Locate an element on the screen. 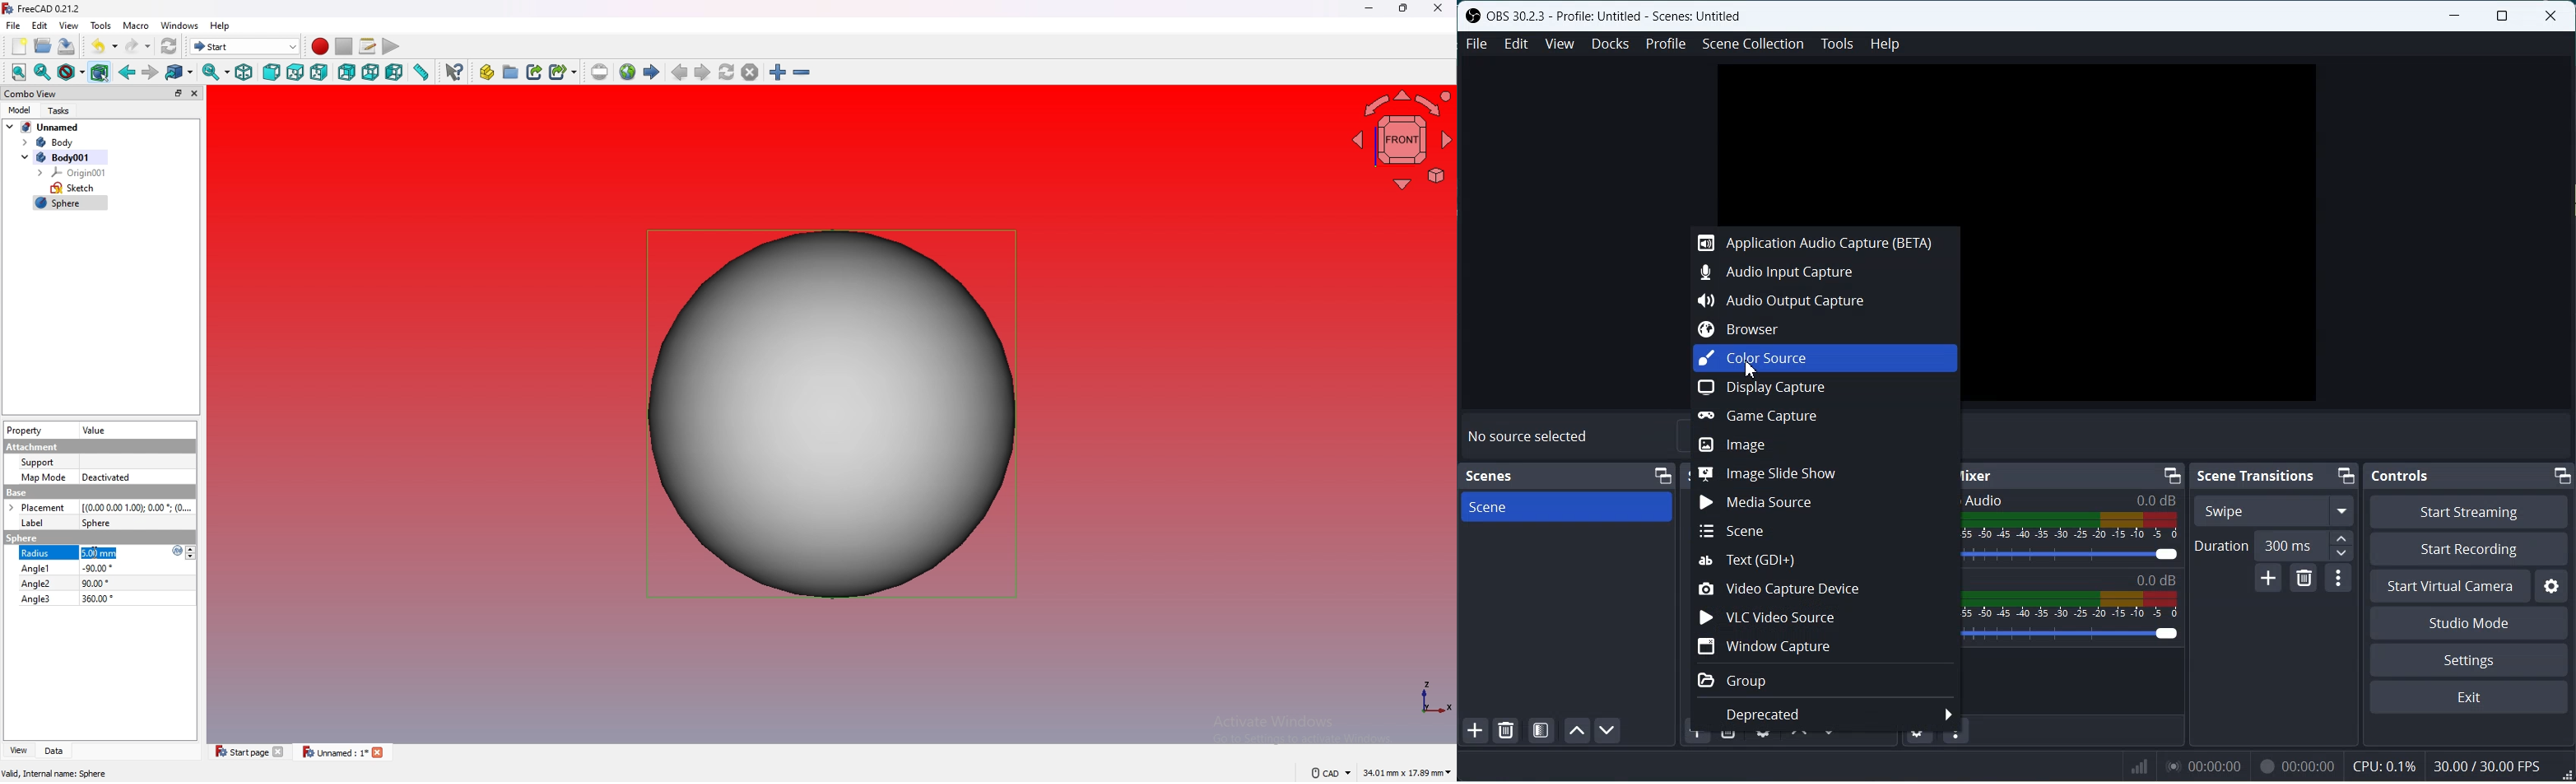 This screenshot has width=2576, height=784. previous page is located at coordinates (680, 73).